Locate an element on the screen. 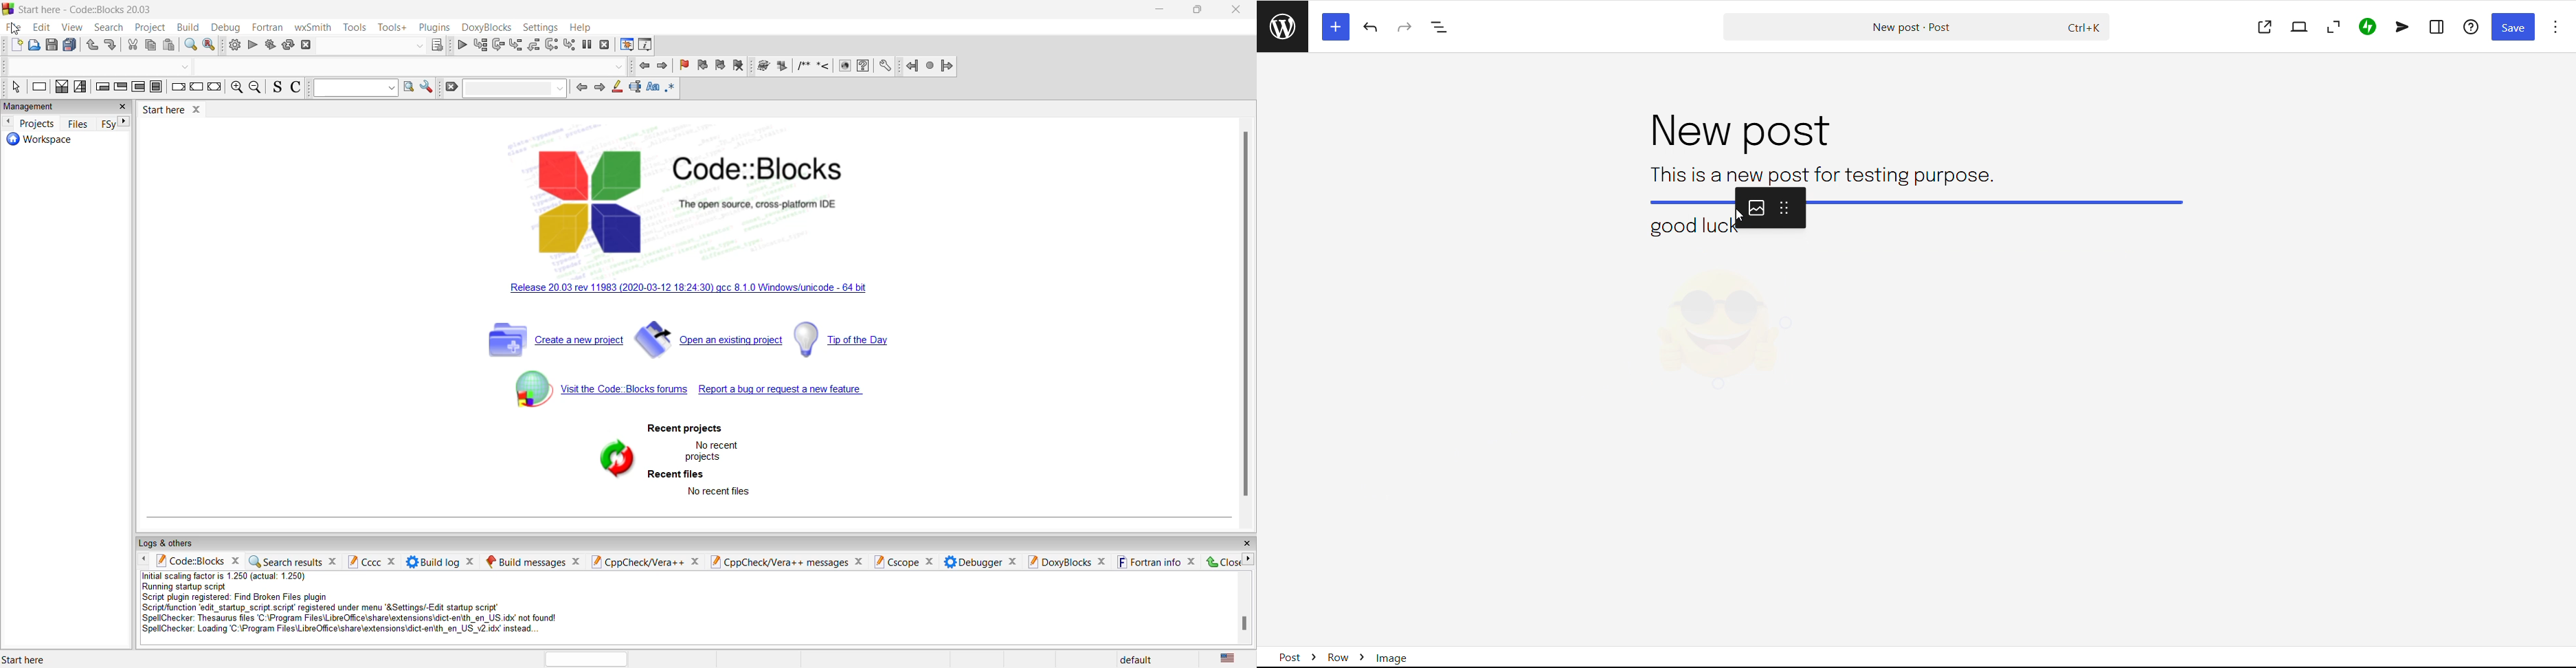  redo is located at coordinates (1405, 27).